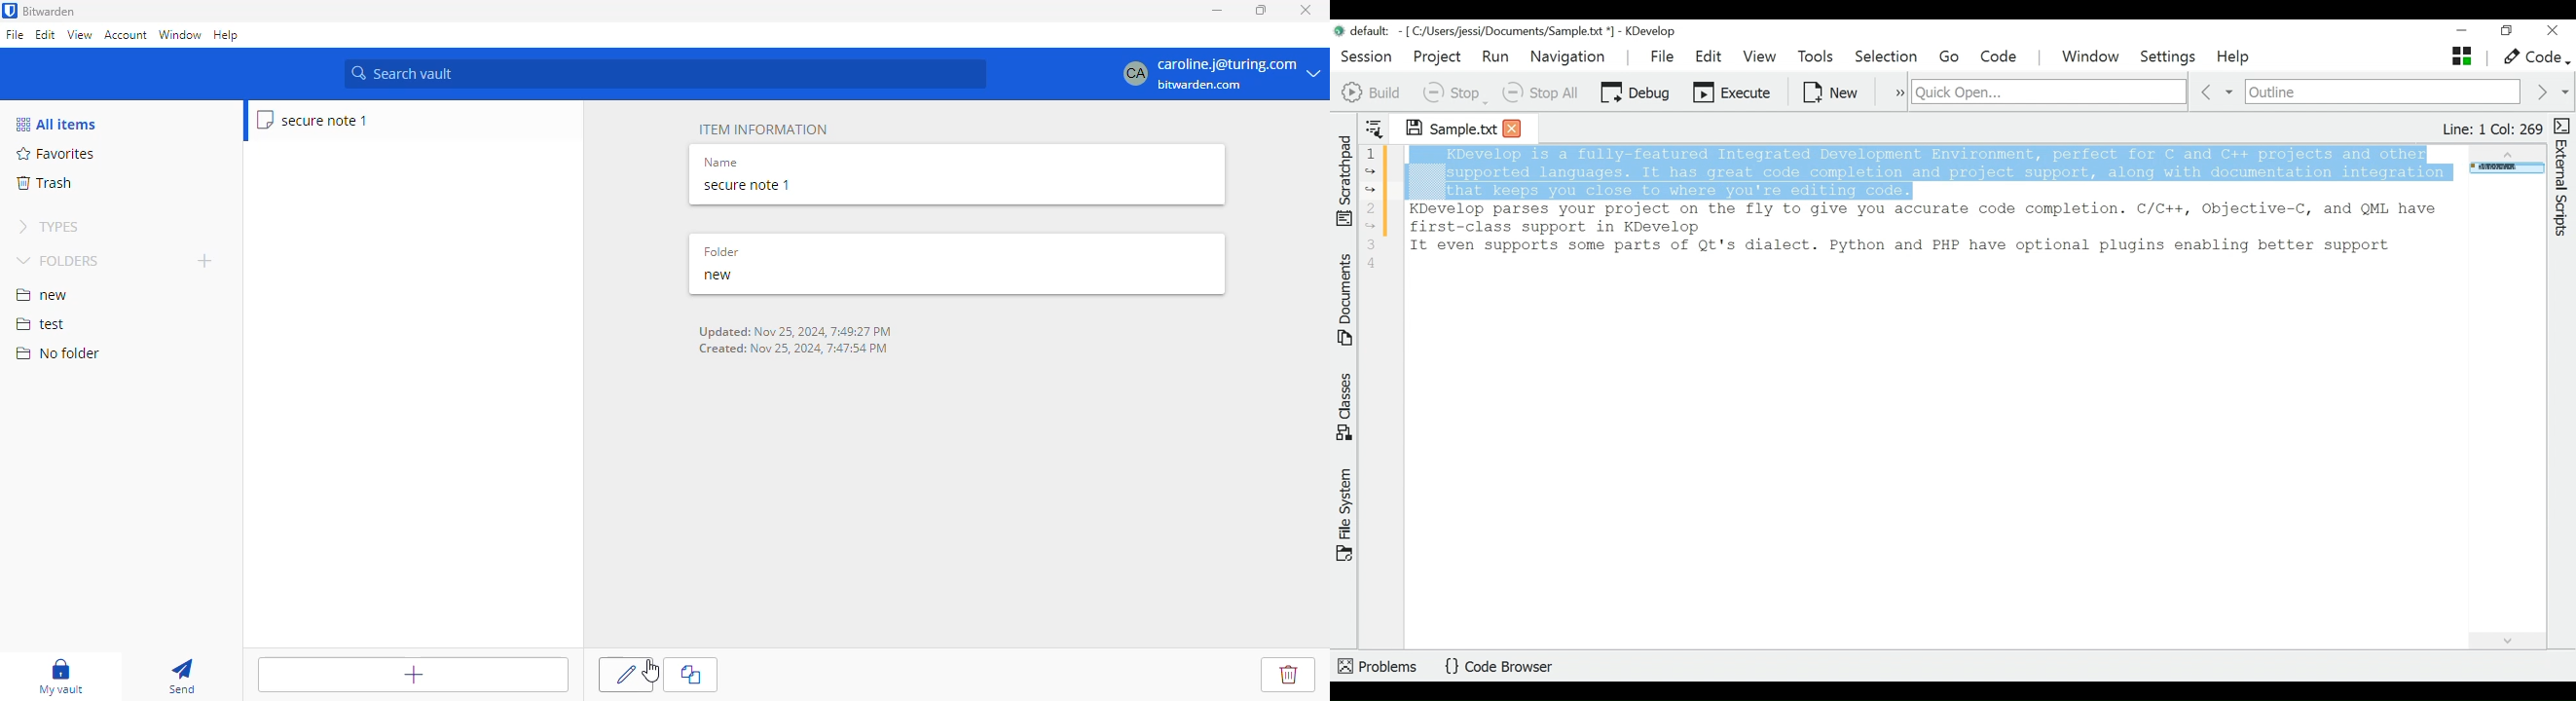 The height and width of the screenshot is (728, 2576). Describe the element at coordinates (1289, 675) in the screenshot. I see `delete` at that location.